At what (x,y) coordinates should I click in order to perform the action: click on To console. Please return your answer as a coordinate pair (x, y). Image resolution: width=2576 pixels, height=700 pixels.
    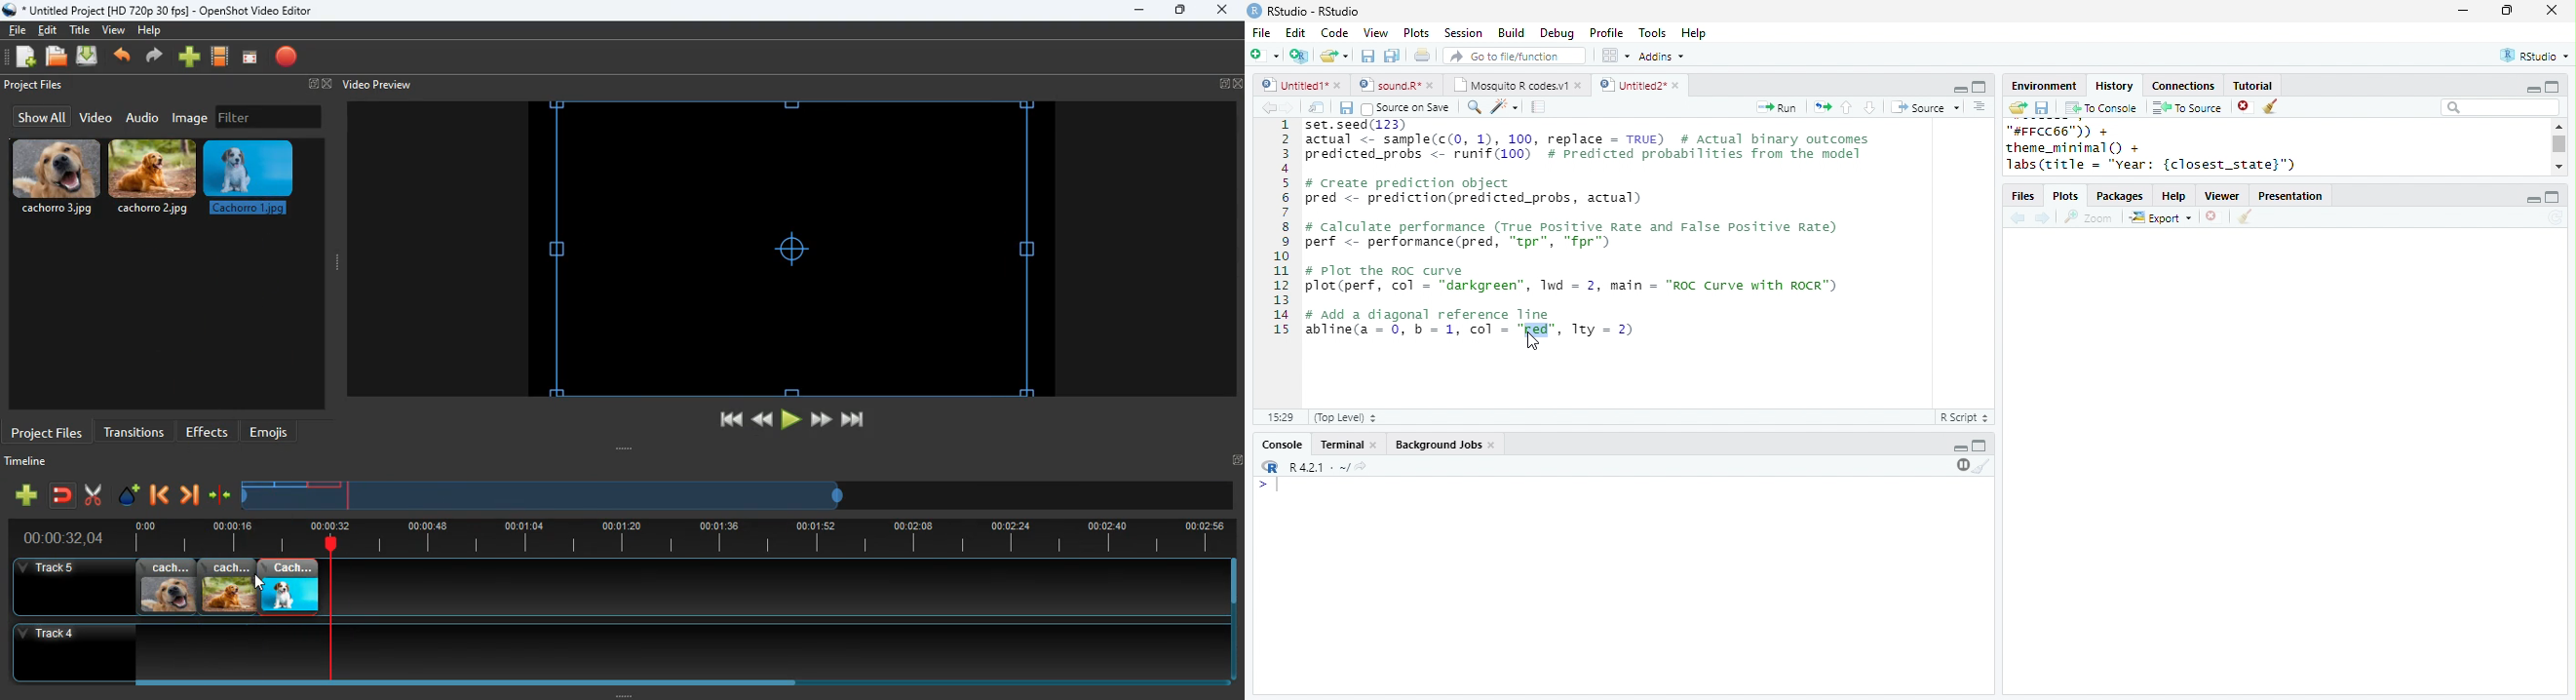
    Looking at the image, I should click on (2101, 108).